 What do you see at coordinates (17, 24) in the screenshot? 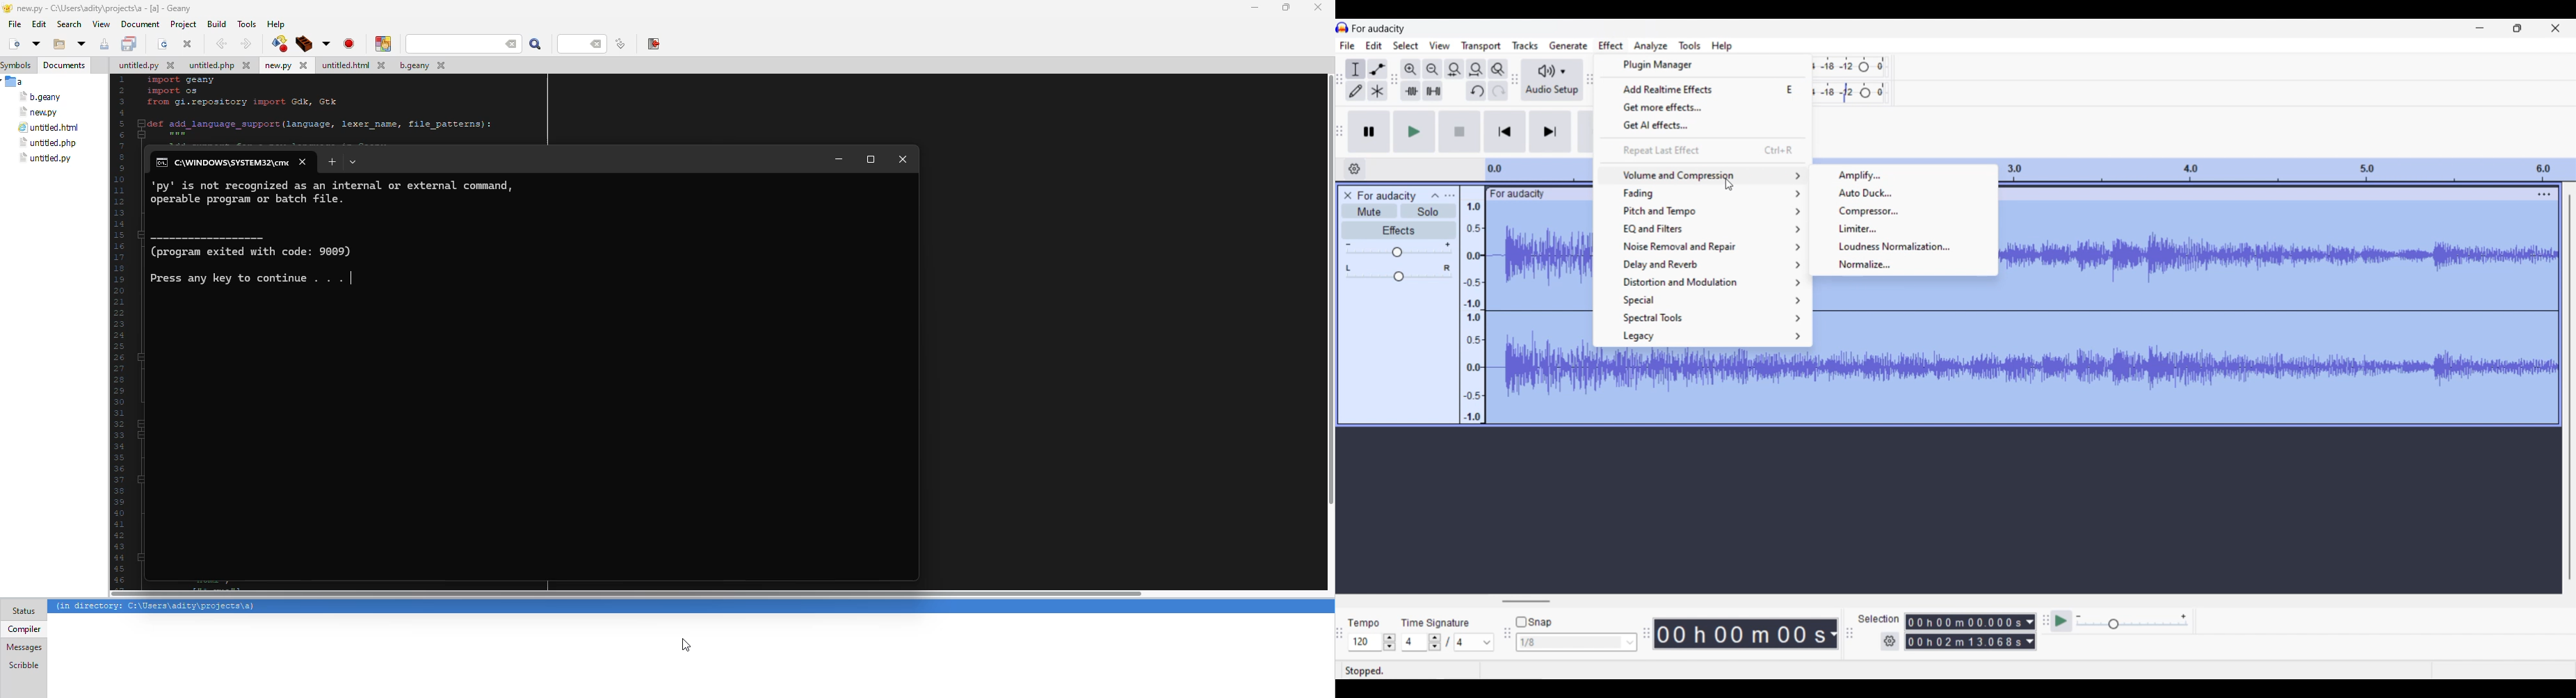
I see `file` at bounding box center [17, 24].